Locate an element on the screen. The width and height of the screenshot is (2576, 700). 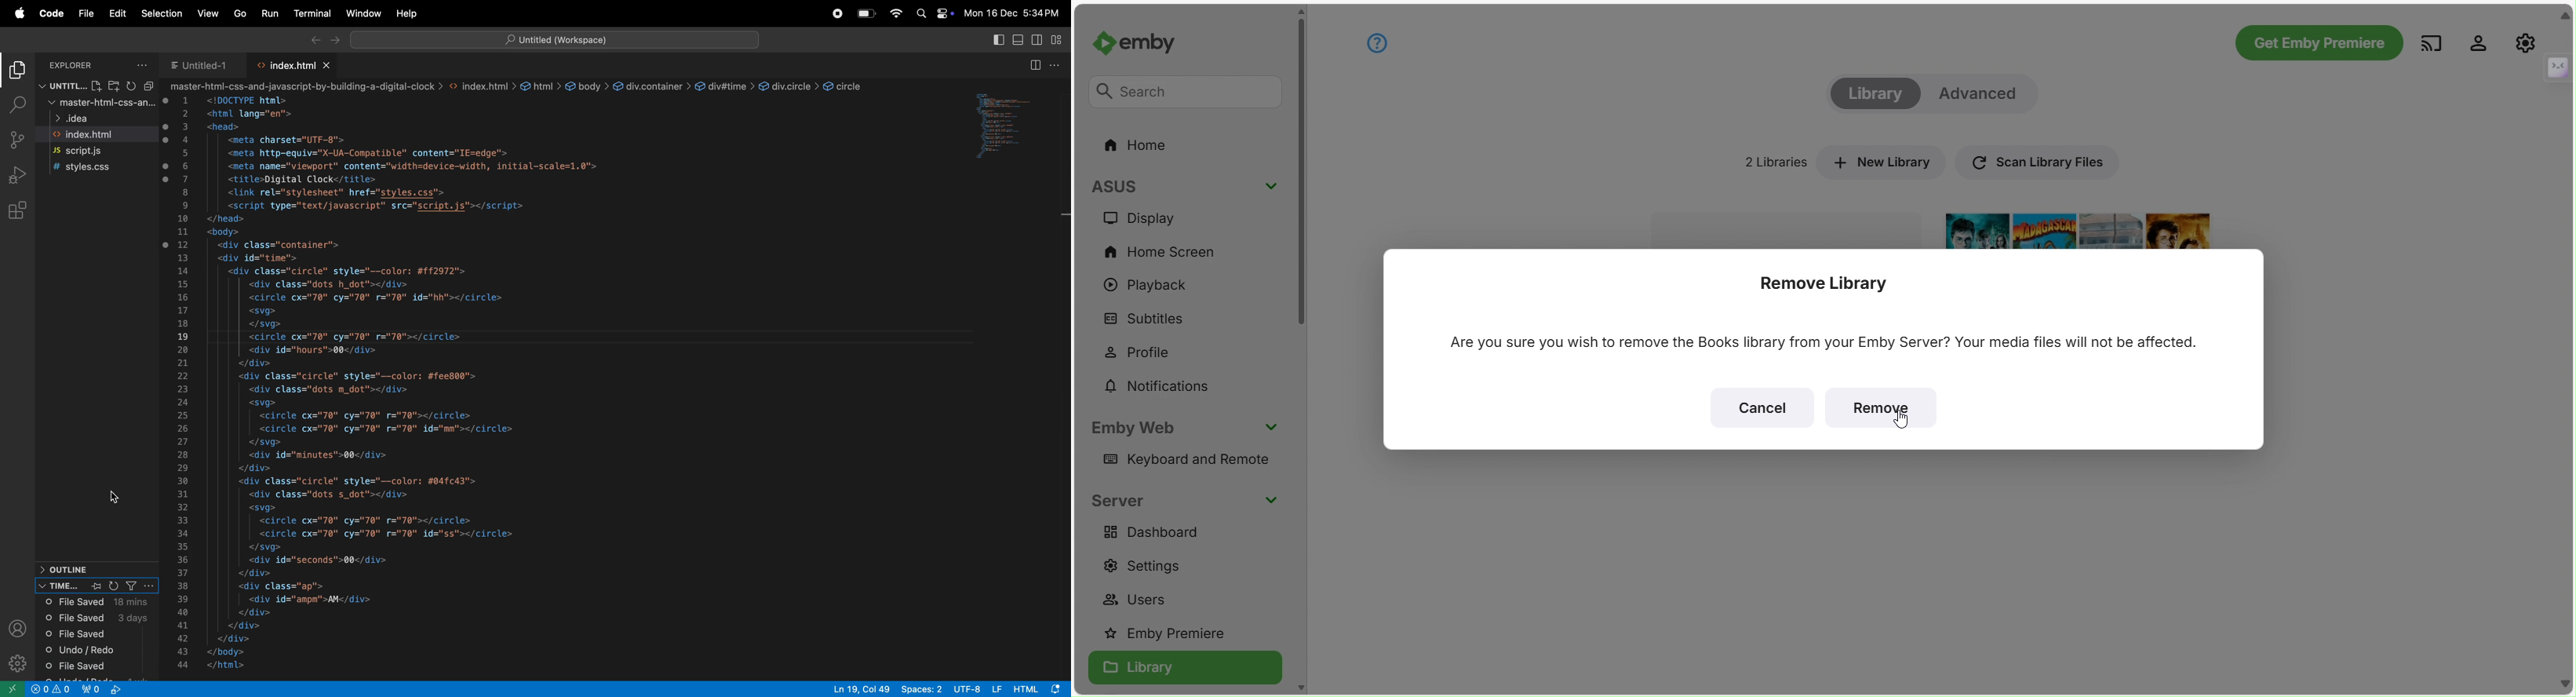
move down is located at coordinates (1300, 686).